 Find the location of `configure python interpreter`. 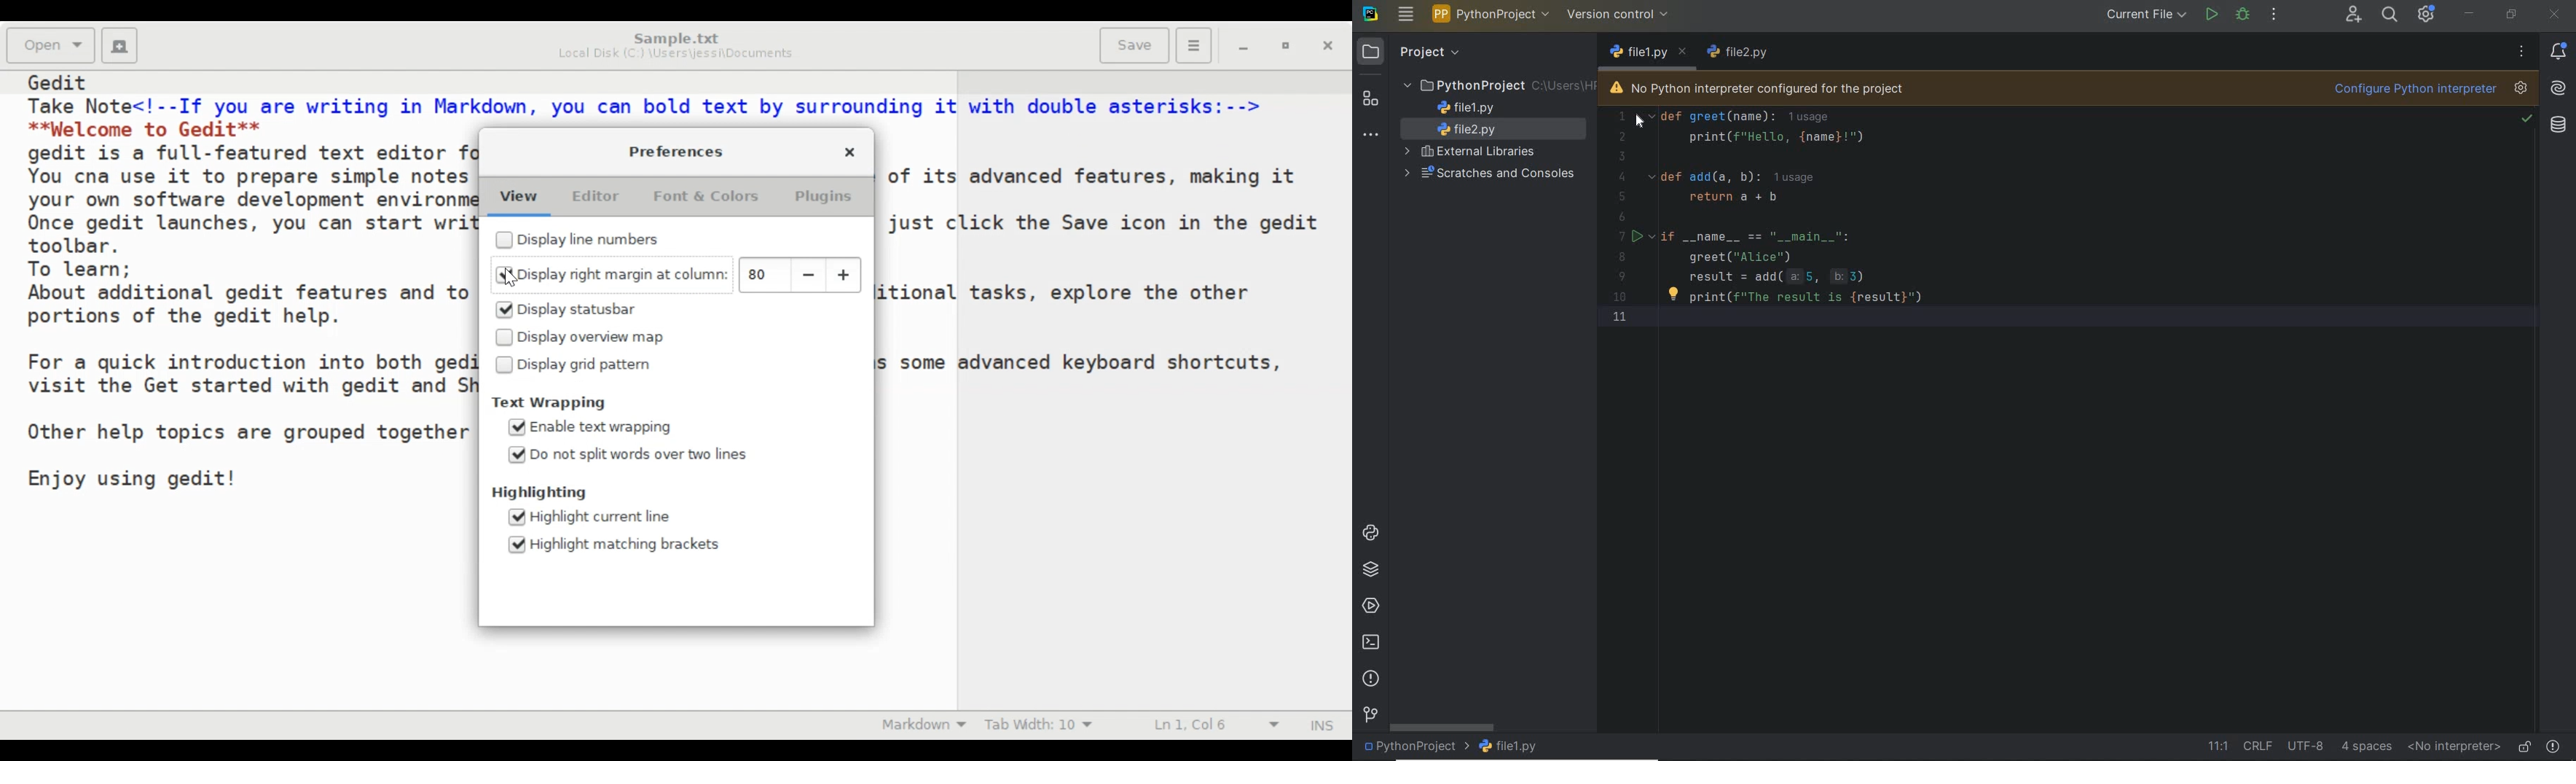

configure python interpreter is located at coordinates (2430, 90).